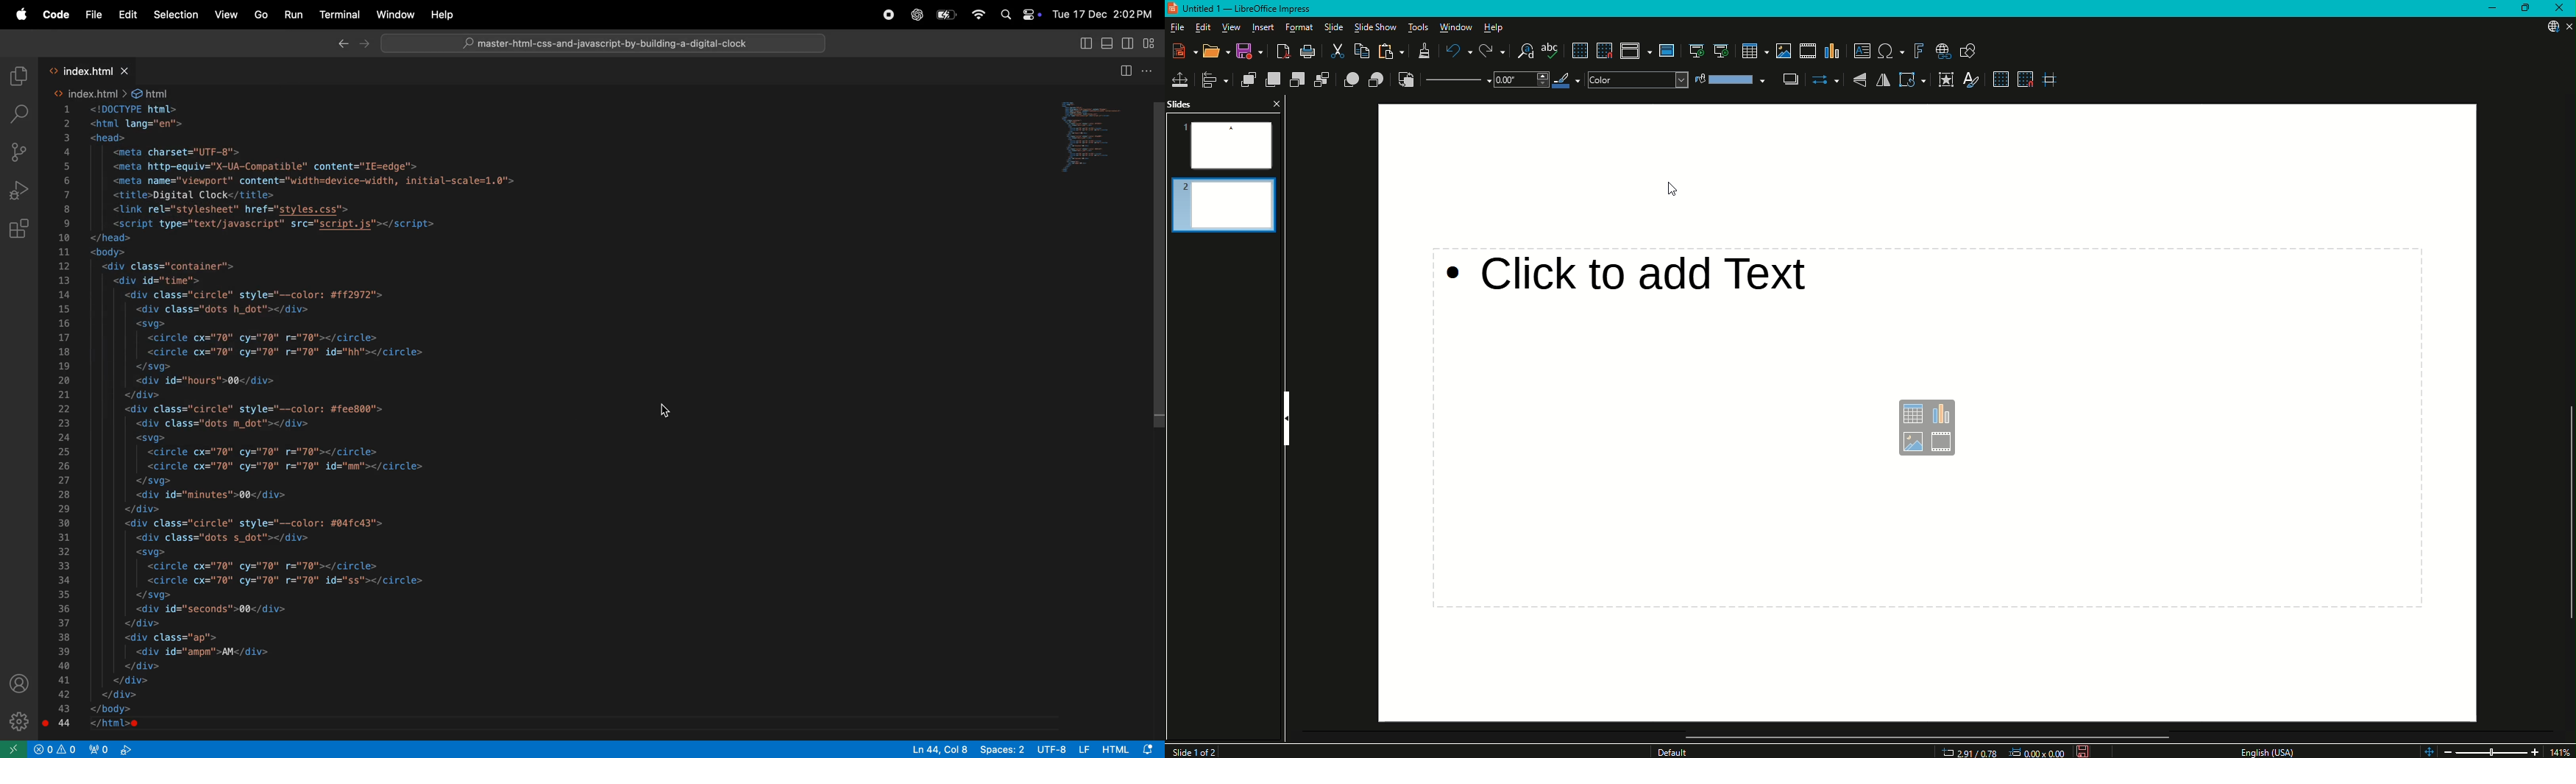  Describe the element at coordinates (914, 15) in the screenshot. I see `chatgpt` at that location.